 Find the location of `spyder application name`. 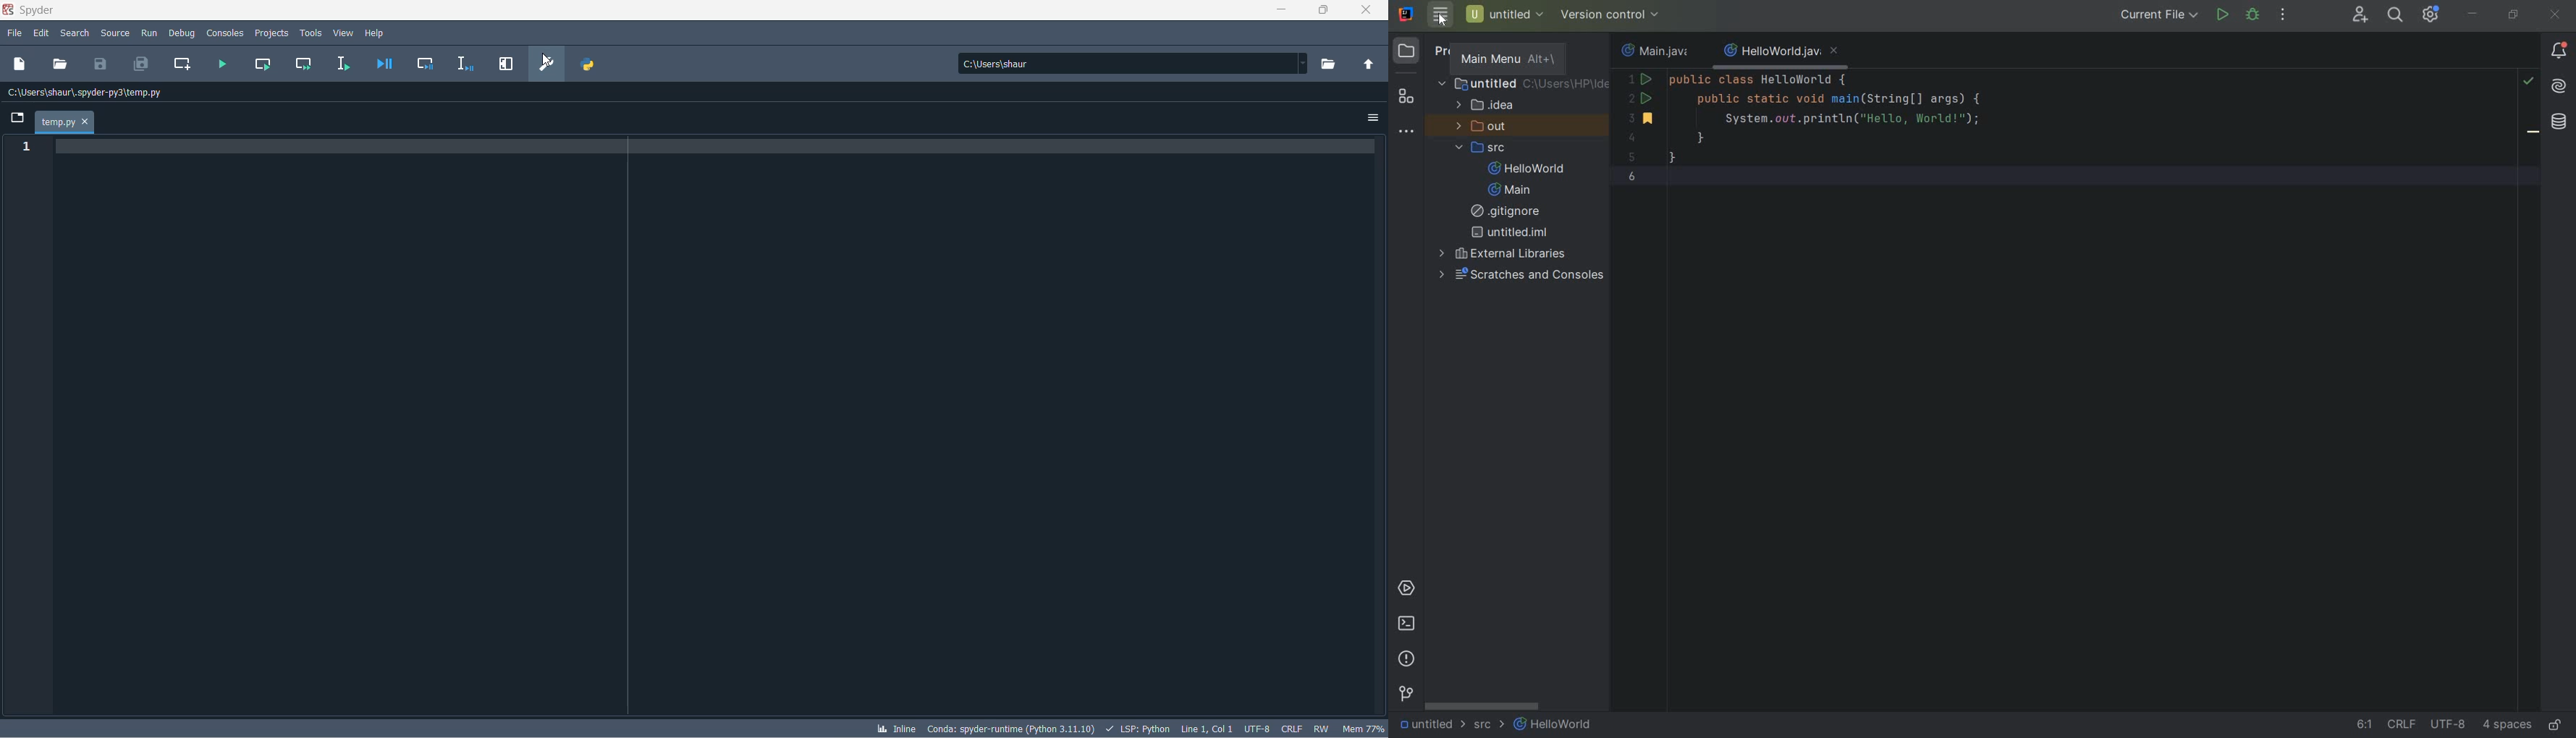

spyder application name is located at coordinates (31, 11).